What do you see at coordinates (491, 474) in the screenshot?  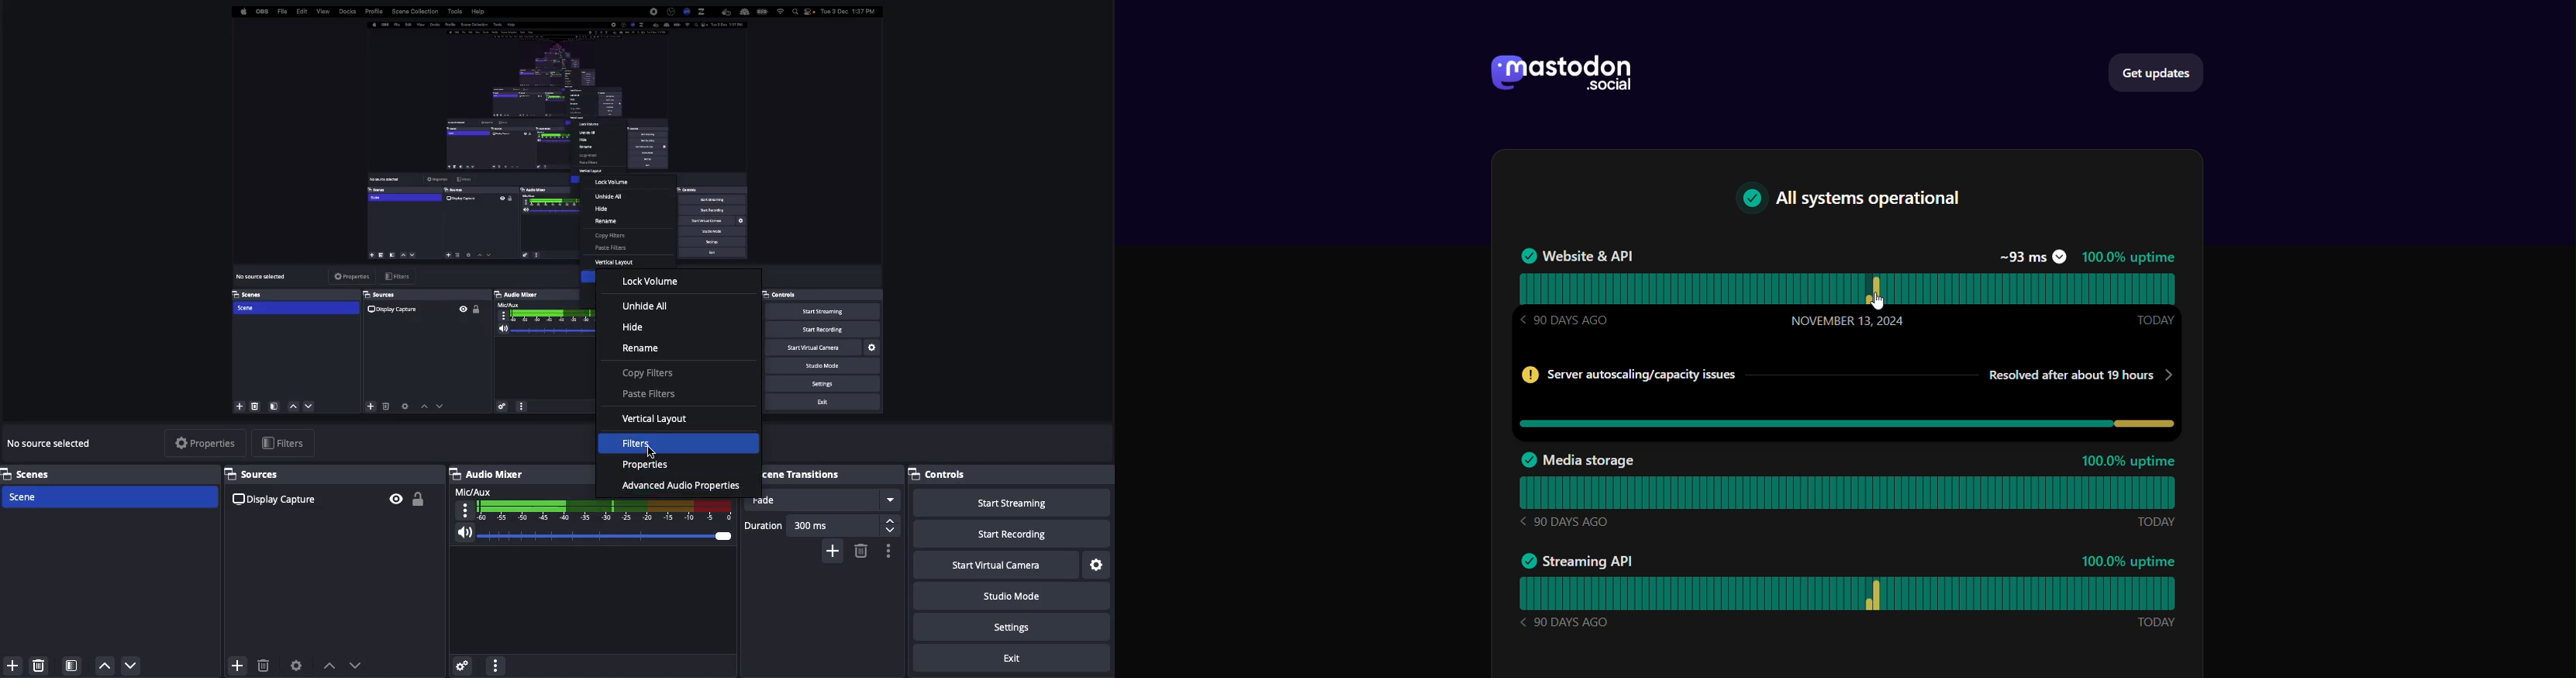 I see `Audio mixer` at bounding box center [491, 474].